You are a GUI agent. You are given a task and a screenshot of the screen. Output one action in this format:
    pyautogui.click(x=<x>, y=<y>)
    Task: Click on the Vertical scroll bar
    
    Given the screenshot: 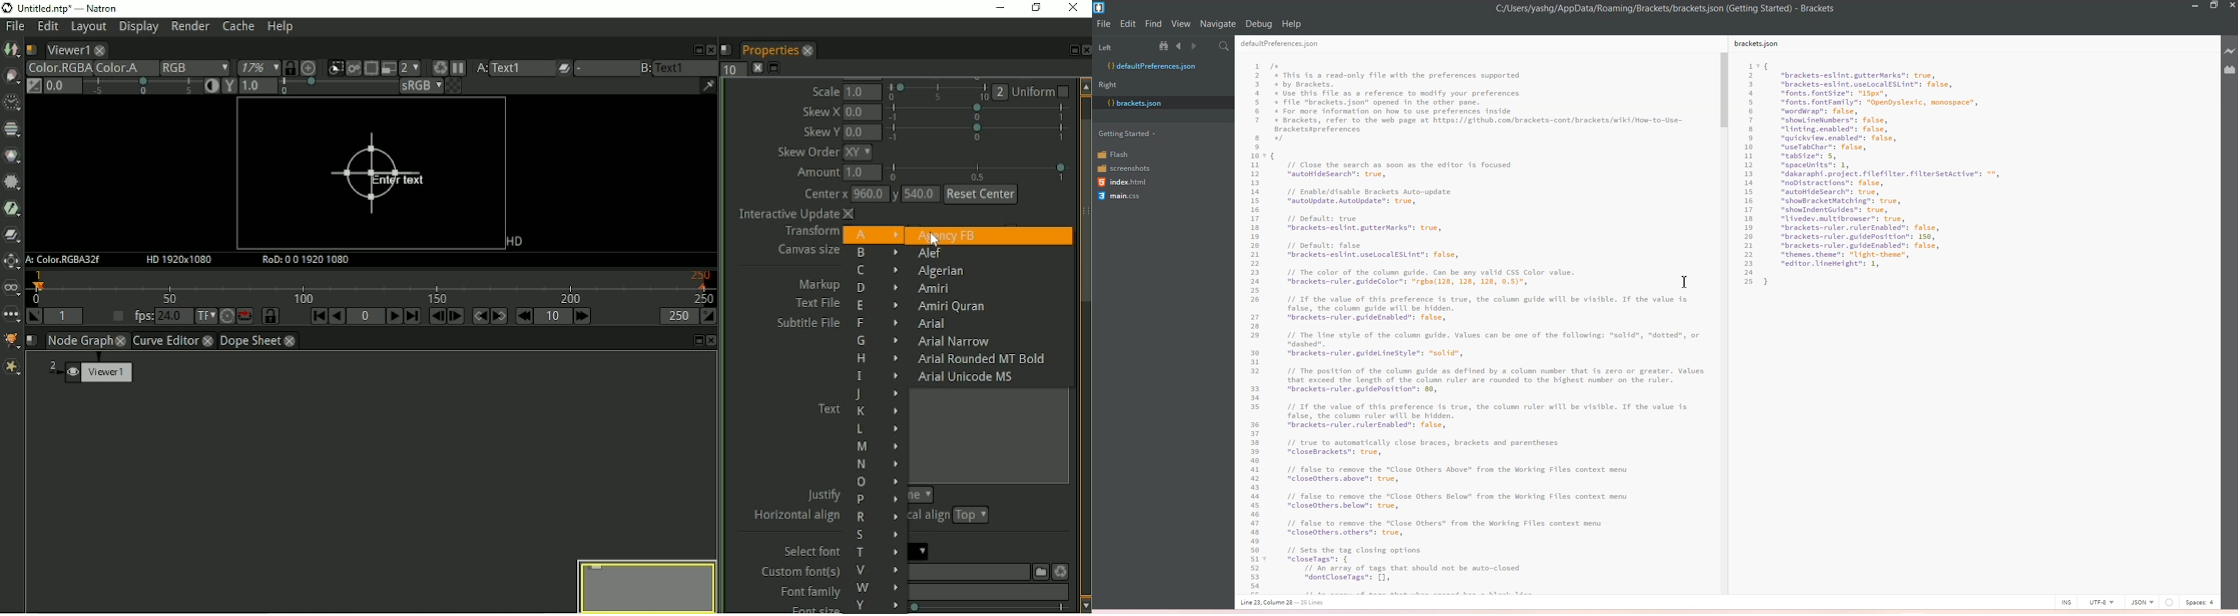 What is the action you would take?
    pyautogui.click(x=1723, y=305)
    